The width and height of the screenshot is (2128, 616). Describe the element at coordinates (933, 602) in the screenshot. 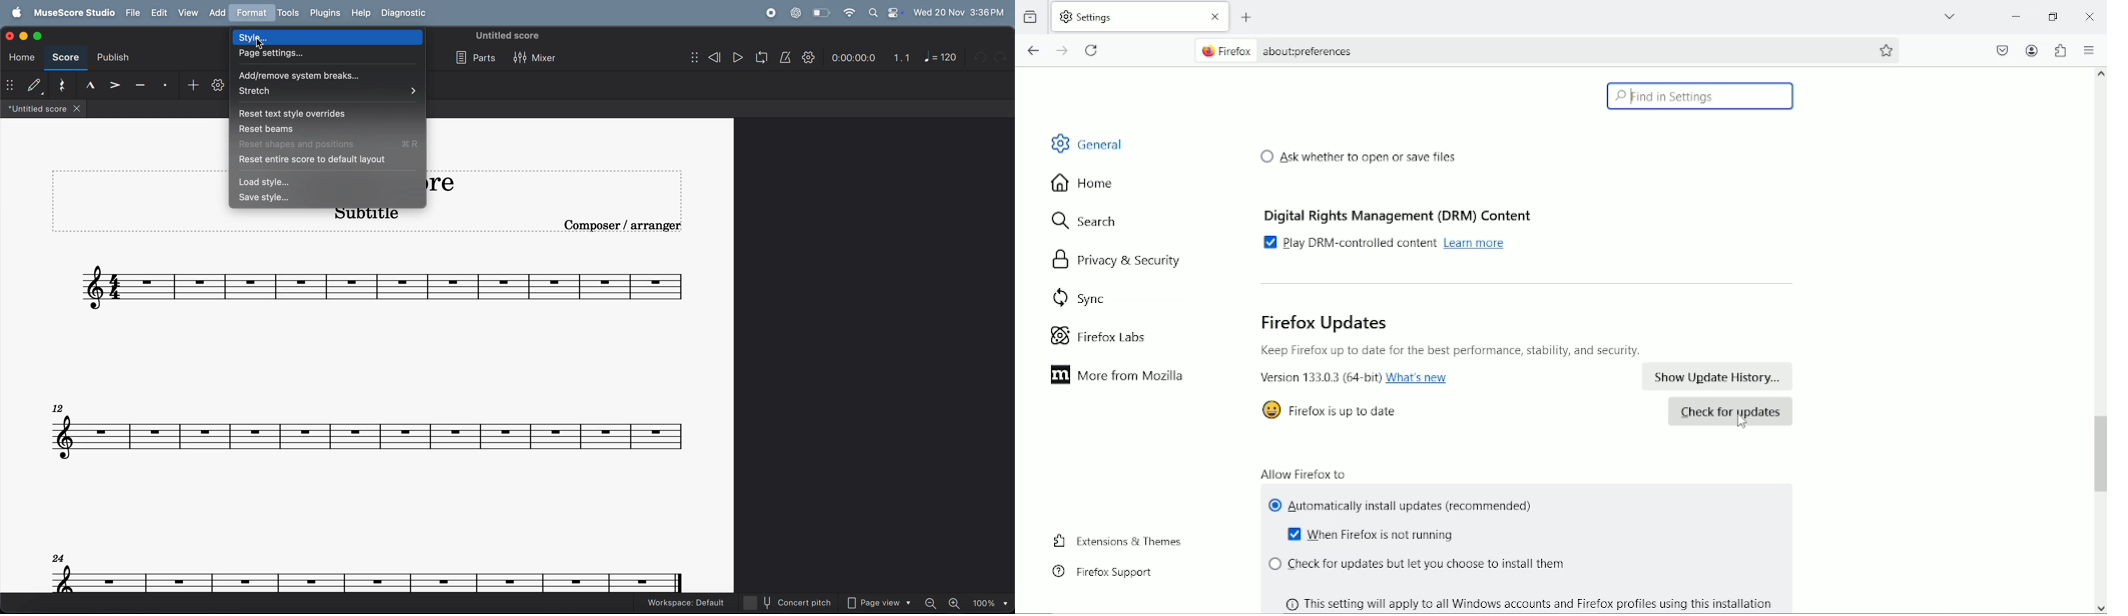

I see `zoom out` at that location.